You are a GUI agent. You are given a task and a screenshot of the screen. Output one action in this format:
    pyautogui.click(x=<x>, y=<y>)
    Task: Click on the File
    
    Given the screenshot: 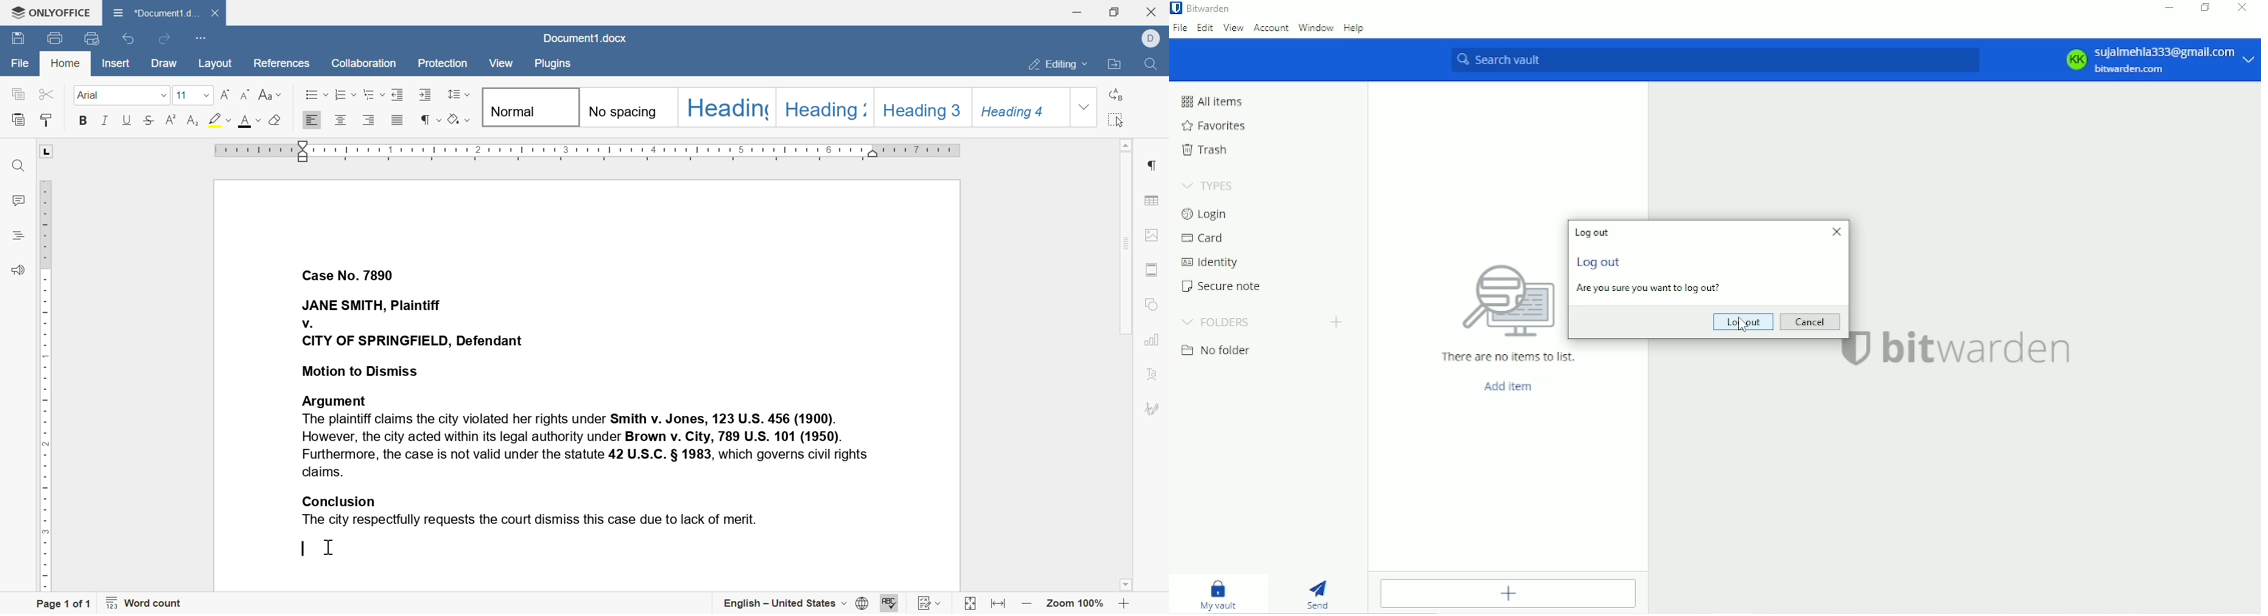 What is the action you would take?
    pyautogui.click(x=1179, y=28)
    